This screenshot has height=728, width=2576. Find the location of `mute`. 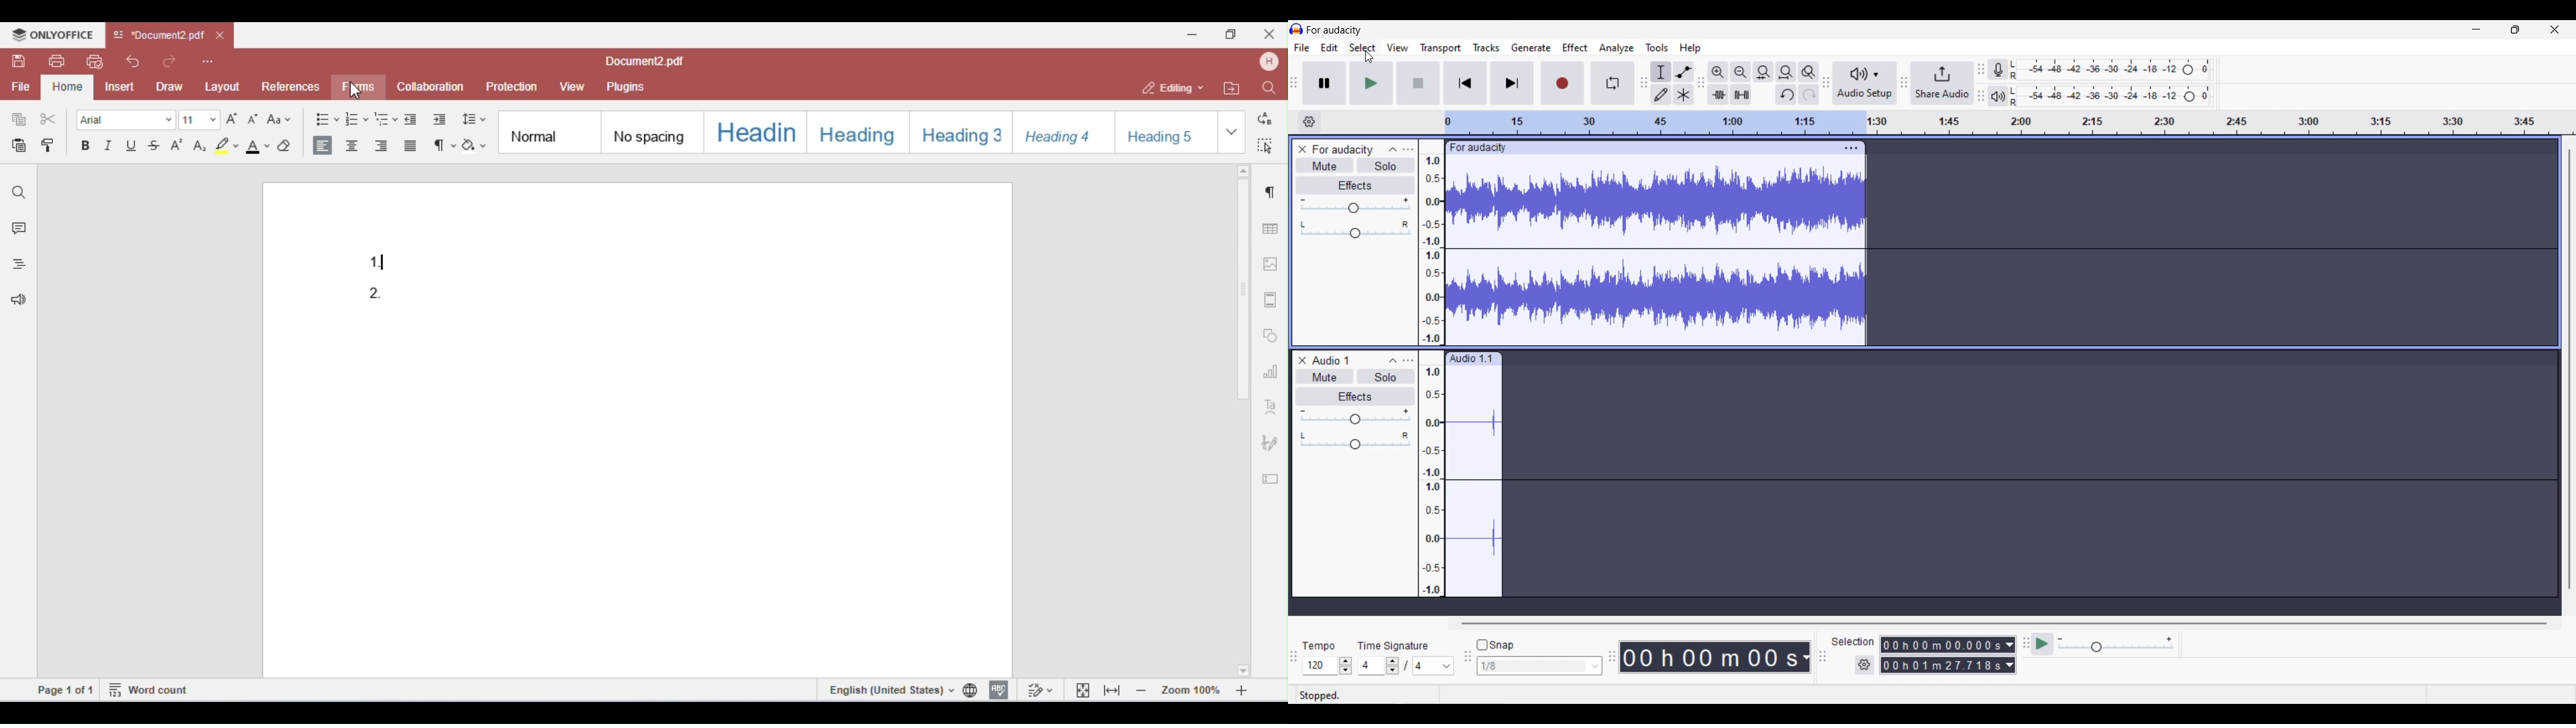

mute is located at coordinates (1324, 377).